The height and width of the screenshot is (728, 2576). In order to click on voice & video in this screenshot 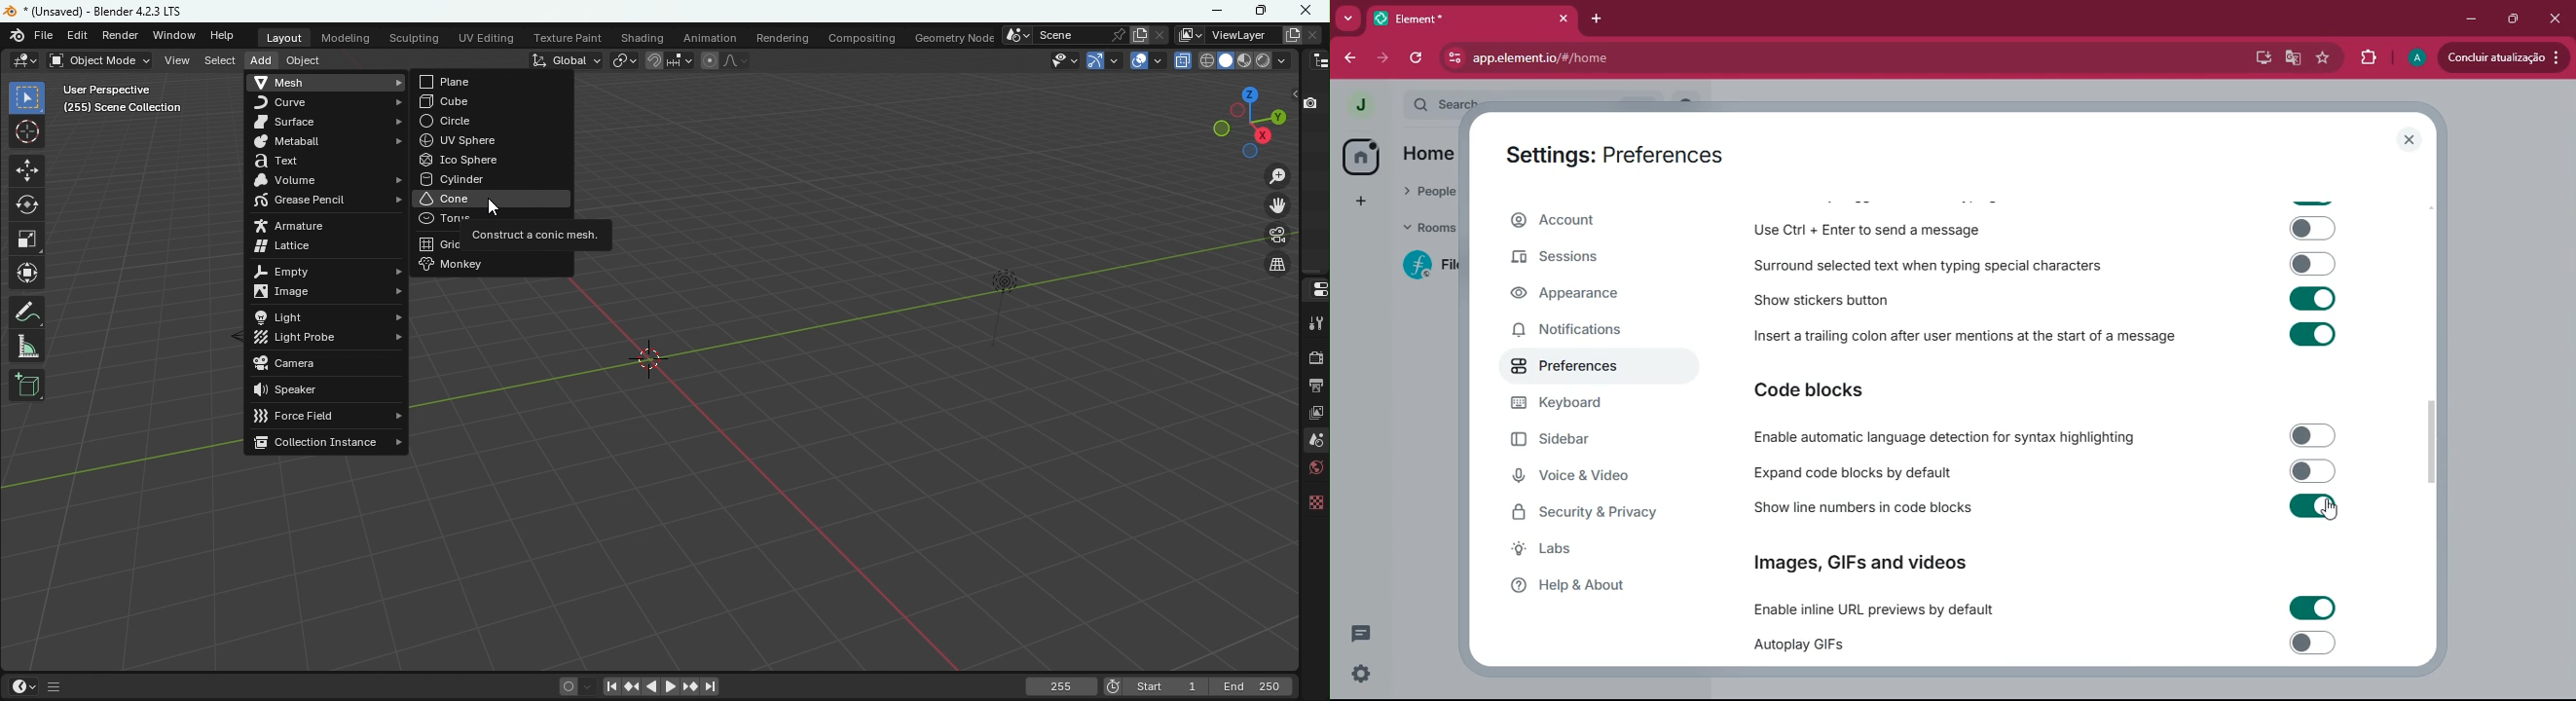, I will do `click(1586, 478)`.